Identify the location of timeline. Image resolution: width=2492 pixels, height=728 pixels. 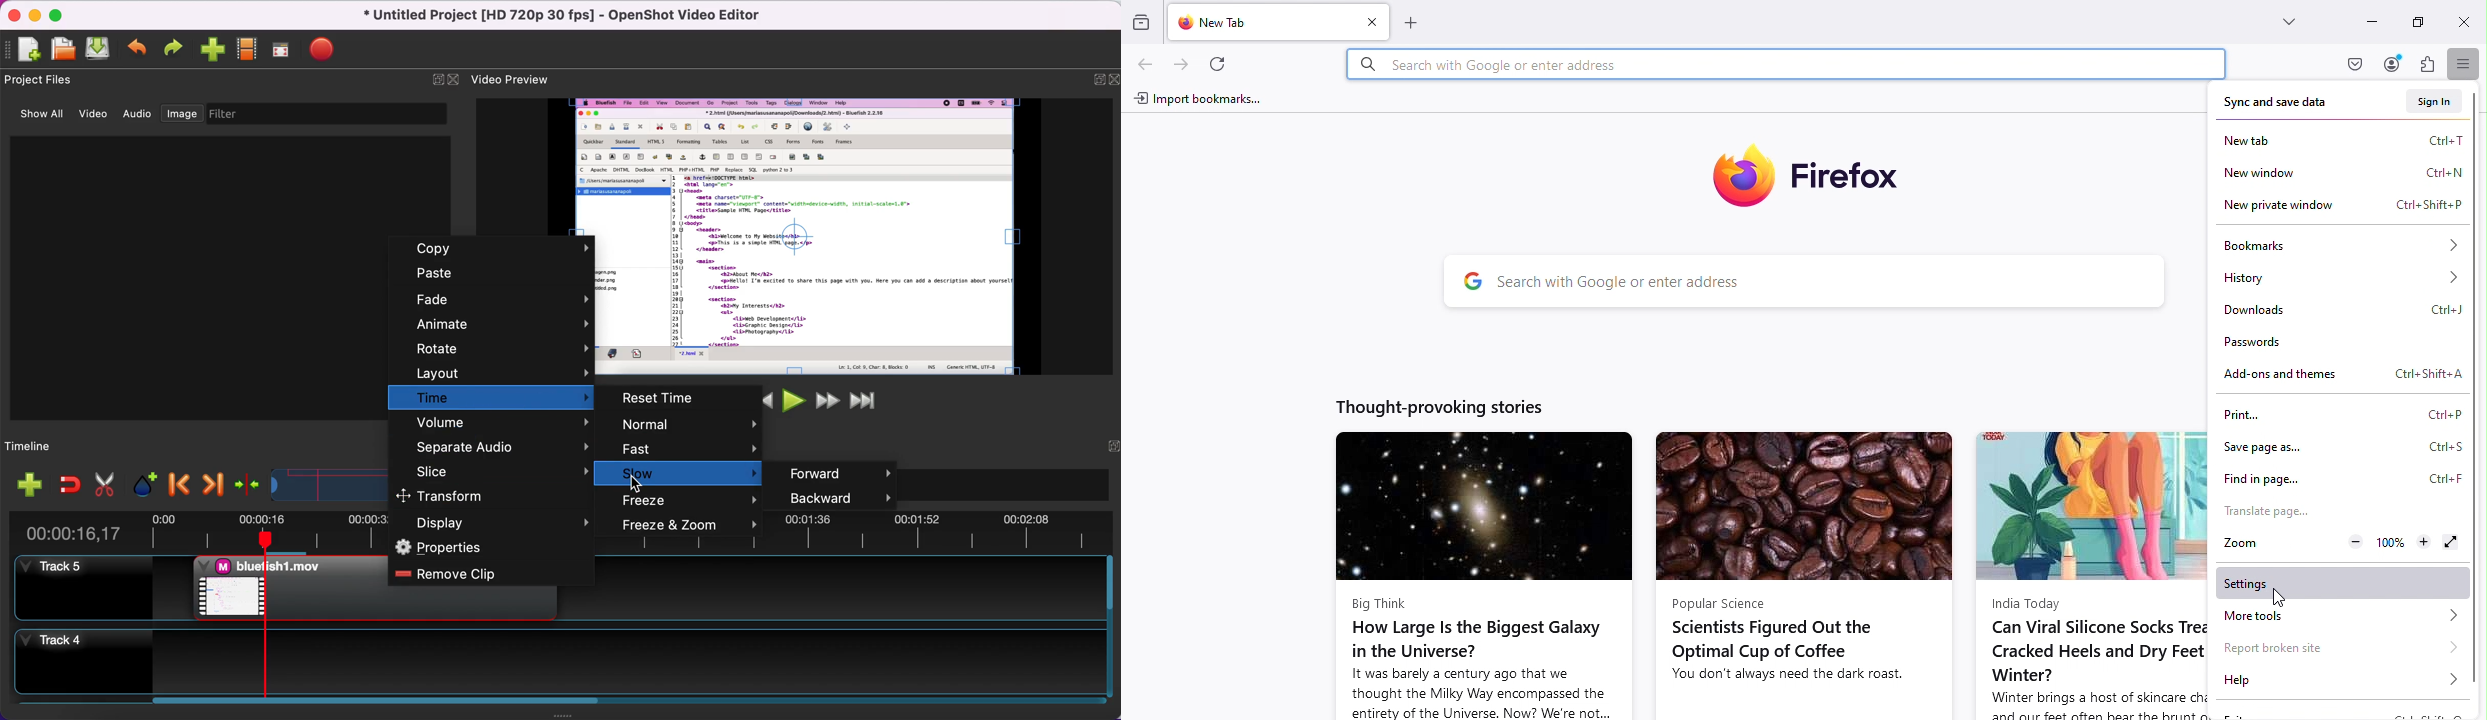
(58, 444).